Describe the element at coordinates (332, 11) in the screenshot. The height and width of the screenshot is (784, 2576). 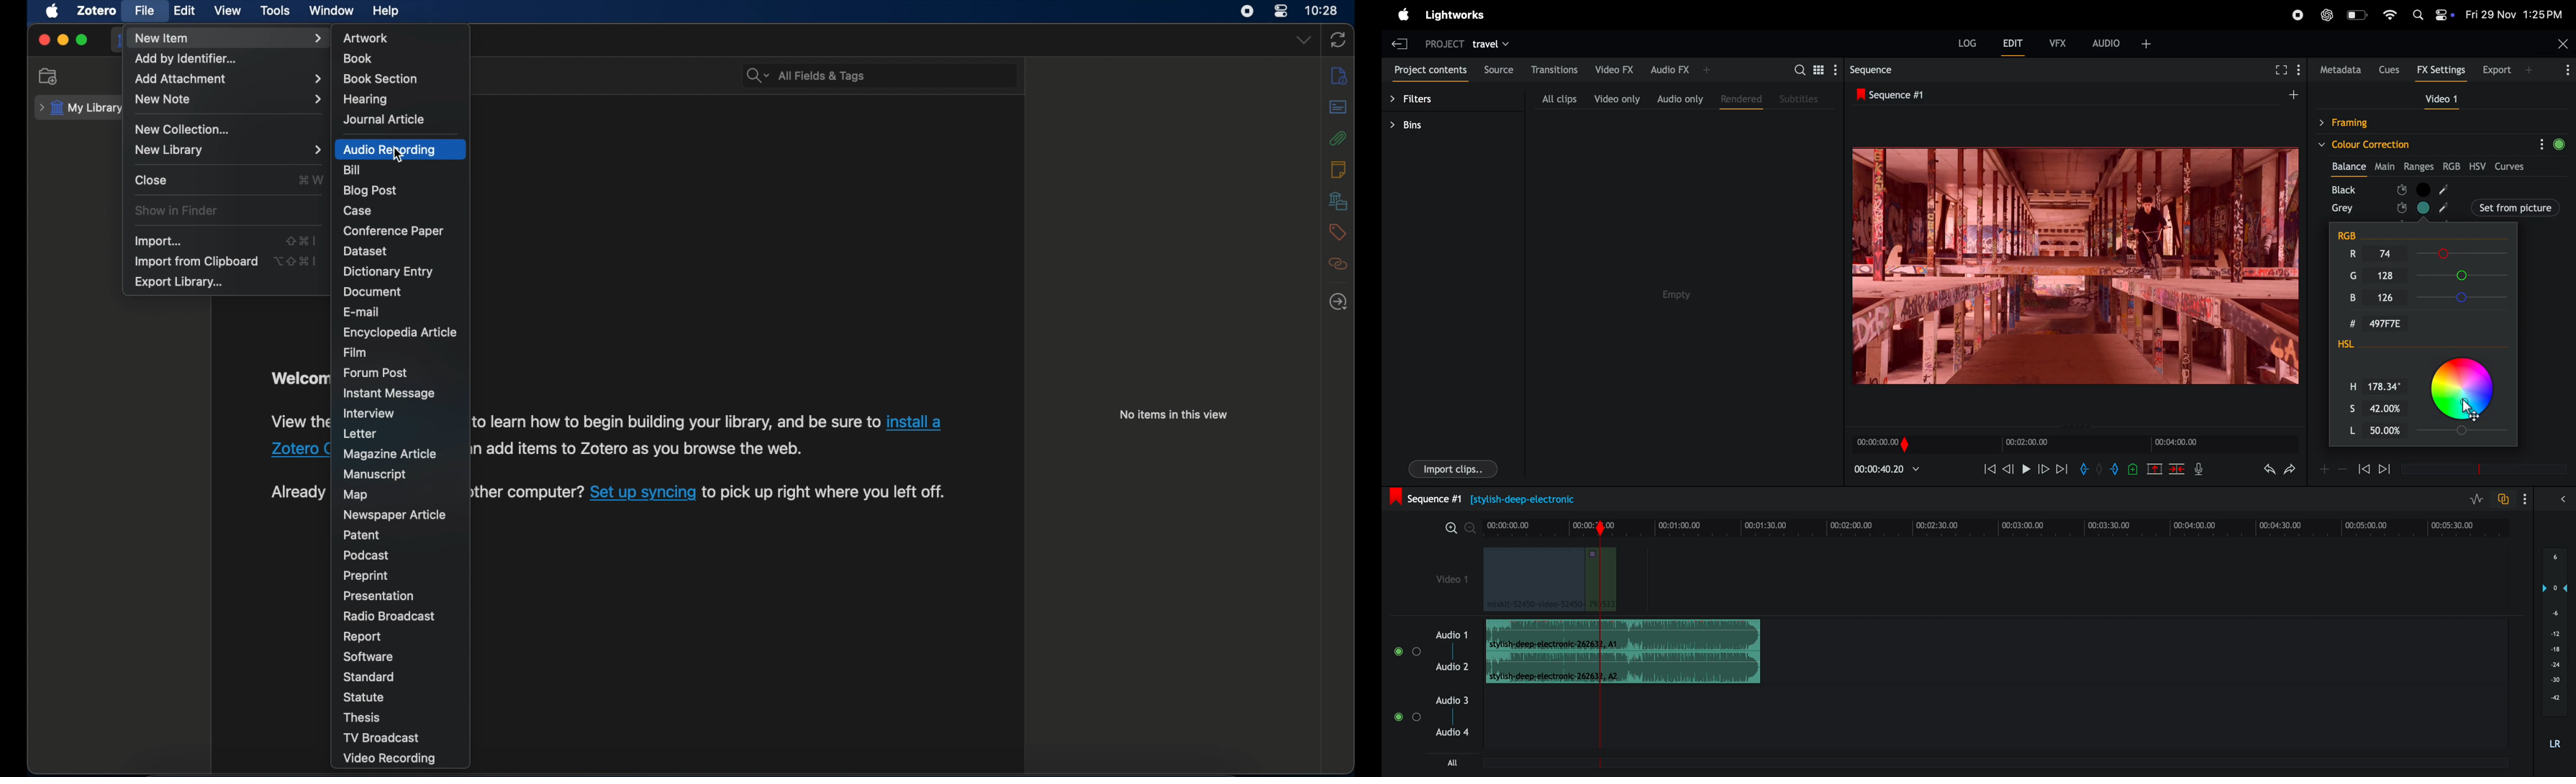
I see `window` at that location.